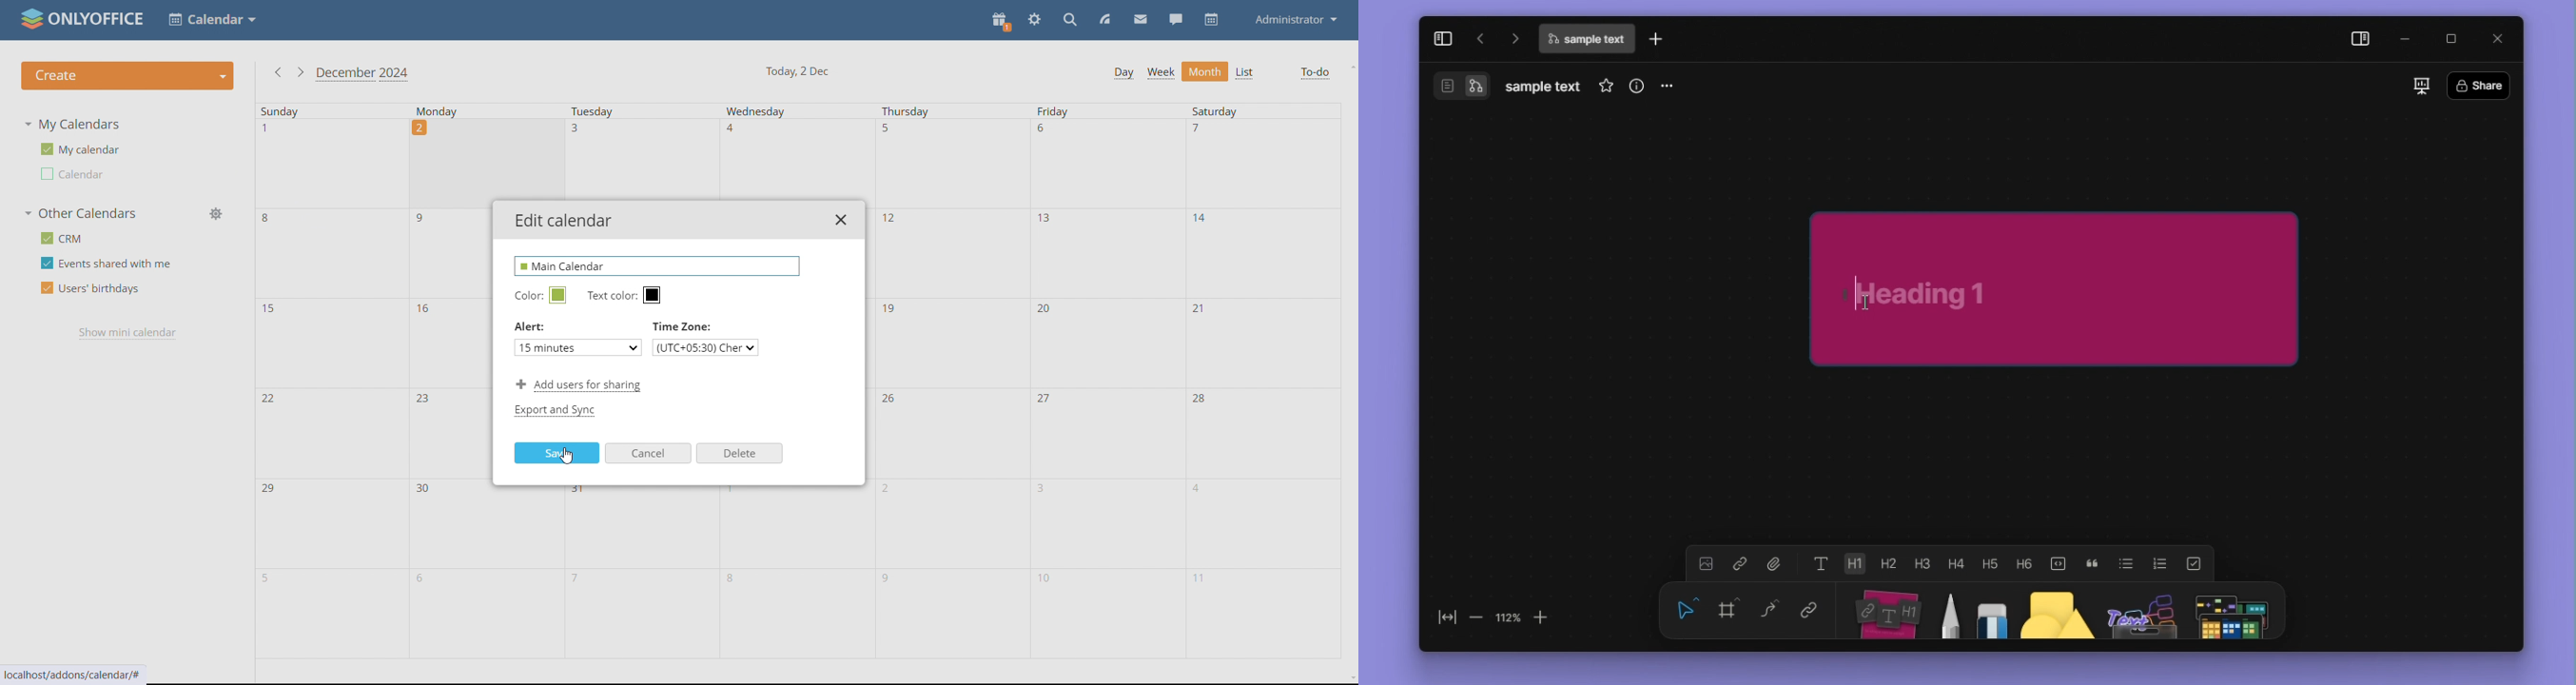 The height and width of the screenshot is (700, 2576). Describe the element at coordinates (945, 110) in the screenshot. I see `thursday` at that location.